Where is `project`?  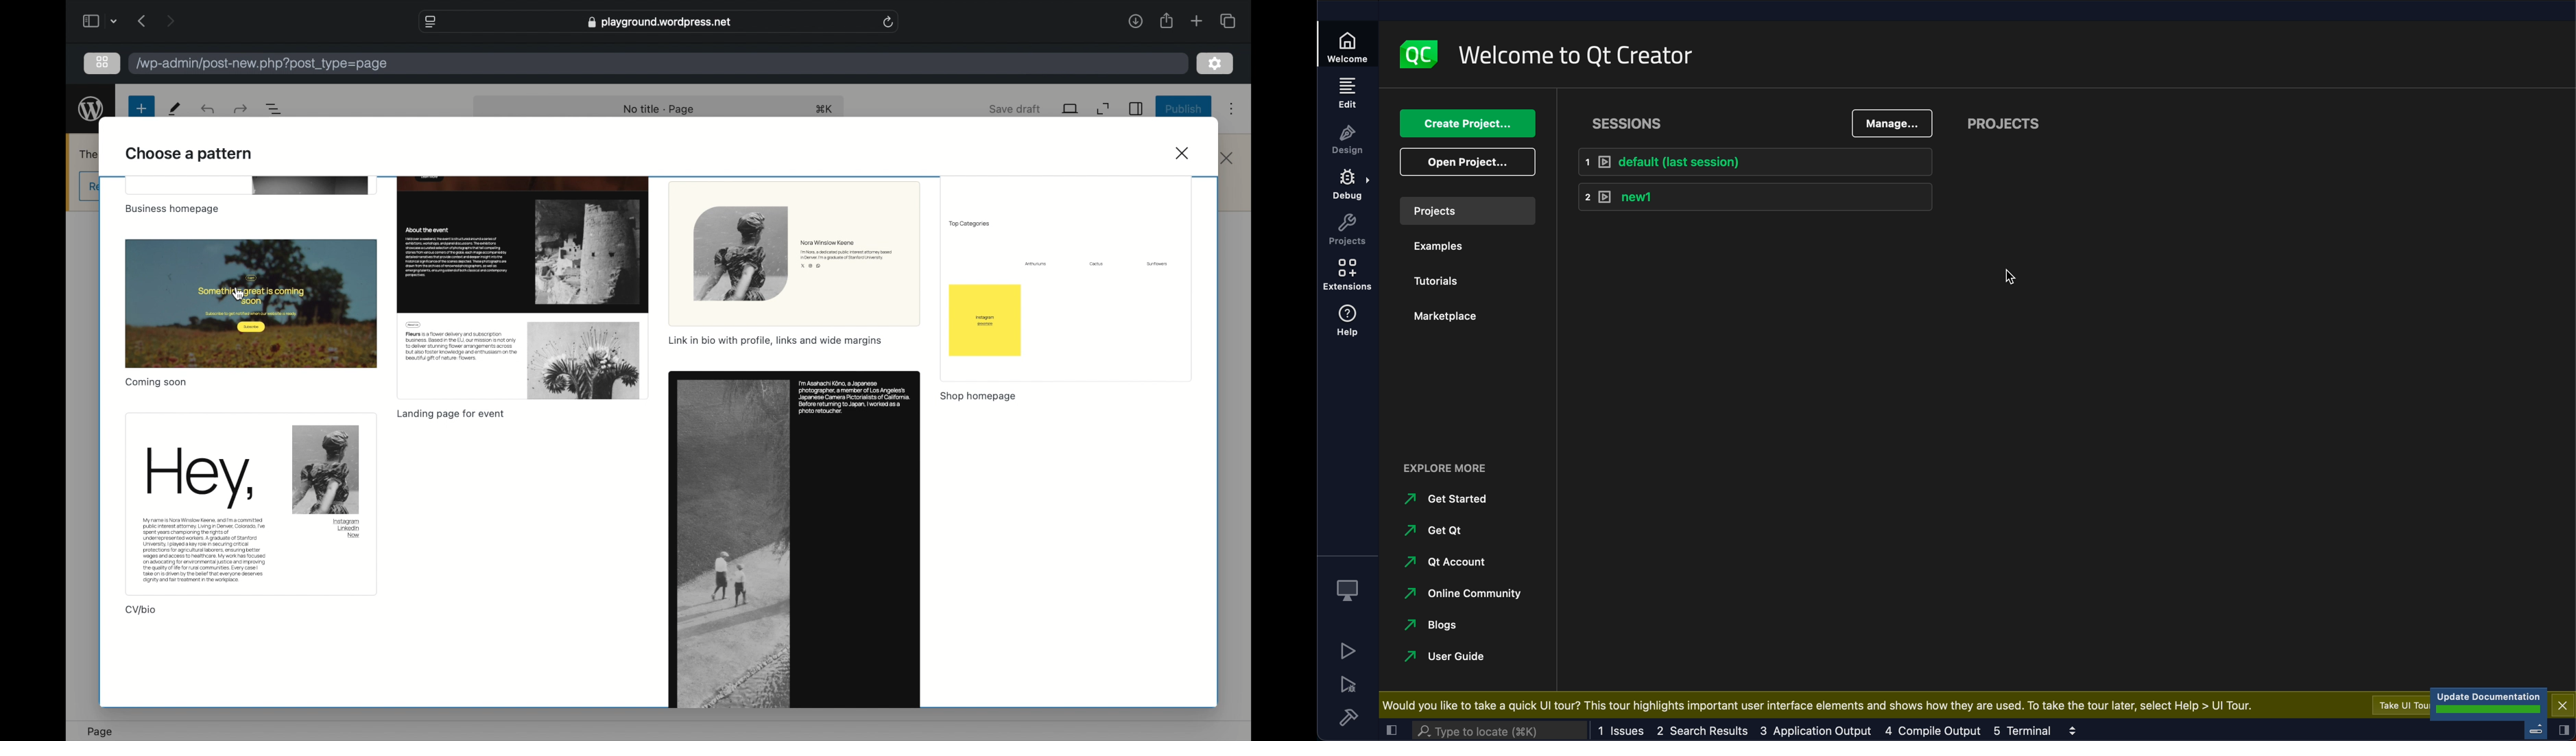 project is located at coordinates (2002, 124).